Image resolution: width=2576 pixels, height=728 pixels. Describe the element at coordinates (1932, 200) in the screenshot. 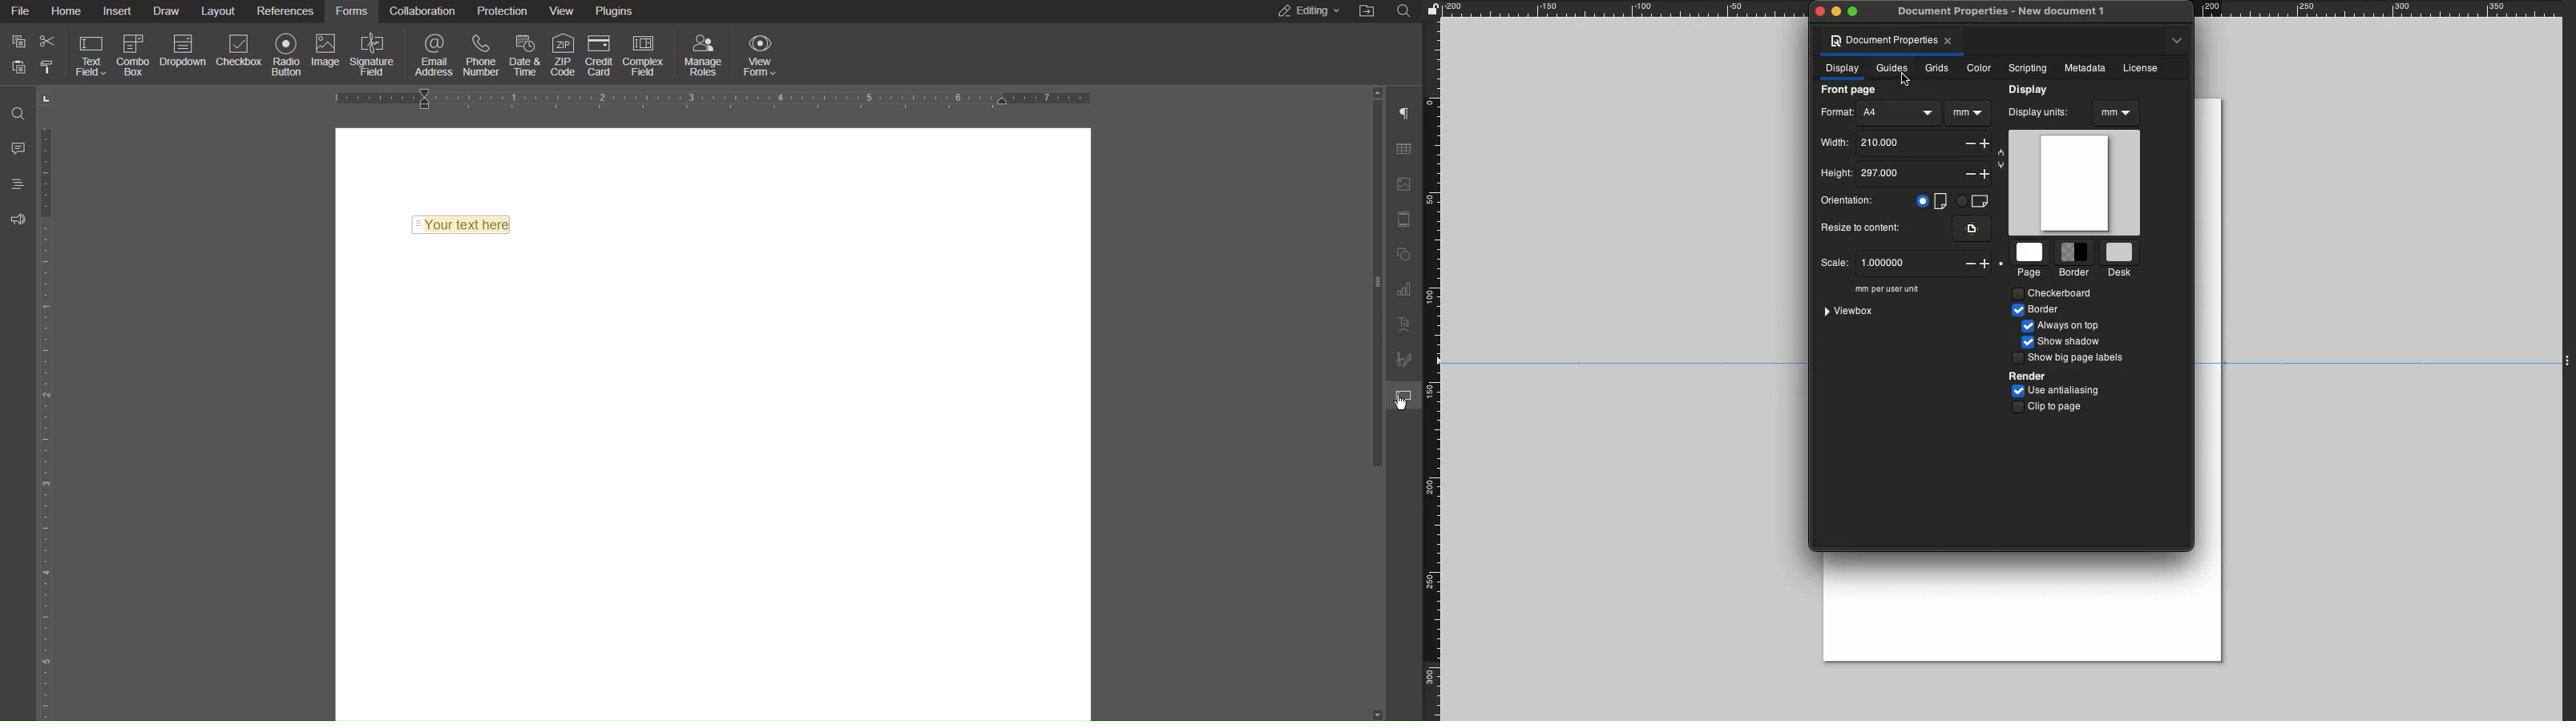

I see `Portrait` at that location.